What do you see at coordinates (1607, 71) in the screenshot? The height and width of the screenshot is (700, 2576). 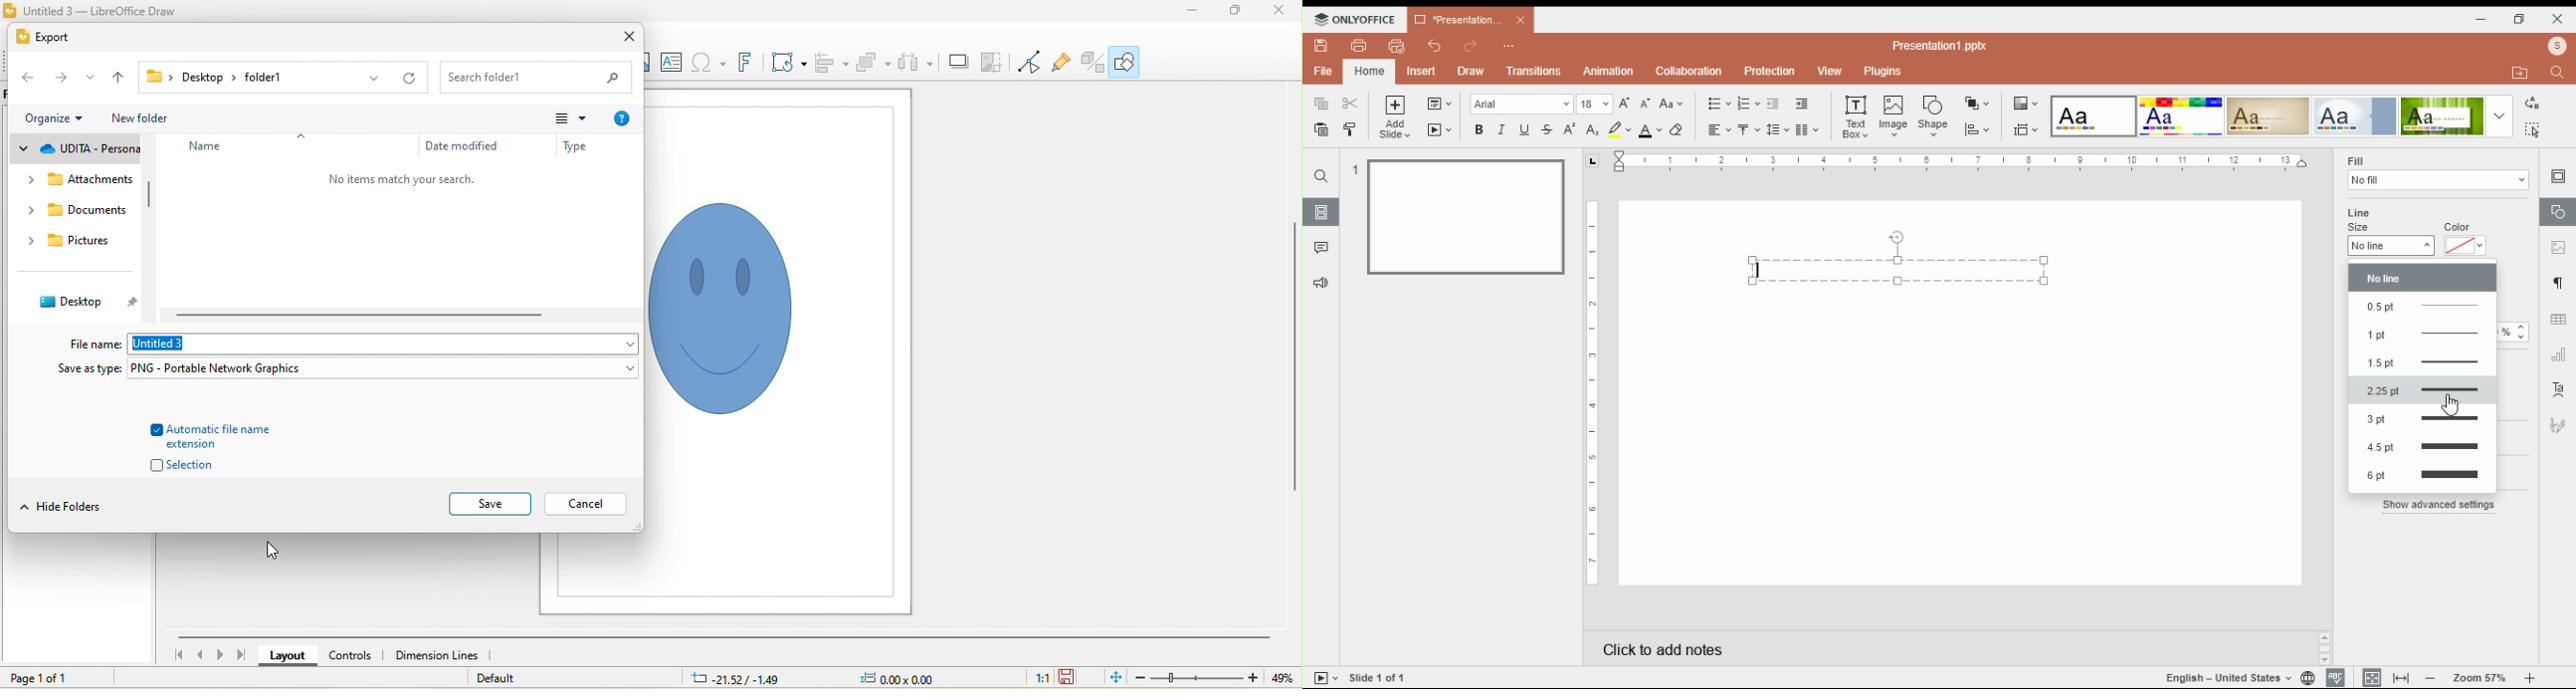 I see `animation` at bounding box center [1607, 71].